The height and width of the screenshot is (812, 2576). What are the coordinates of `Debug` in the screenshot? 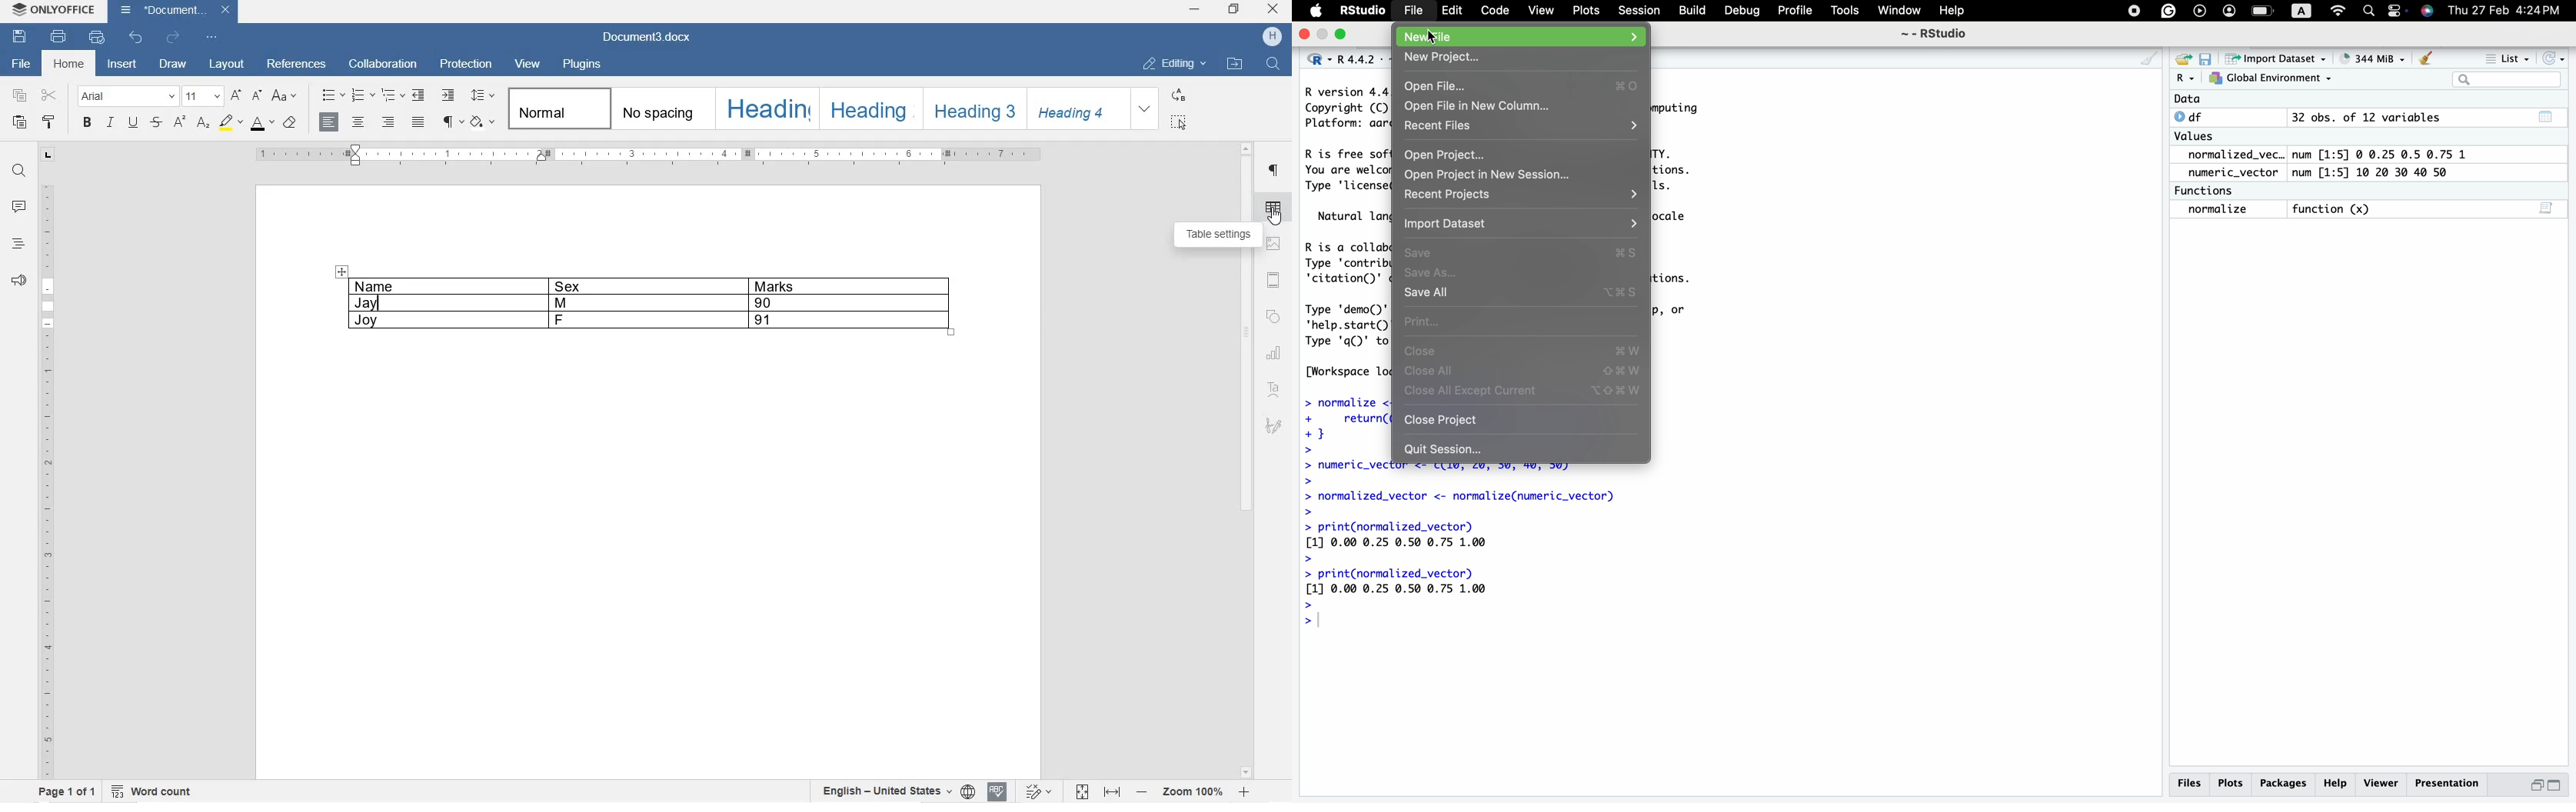 It's located at (1744, 12).